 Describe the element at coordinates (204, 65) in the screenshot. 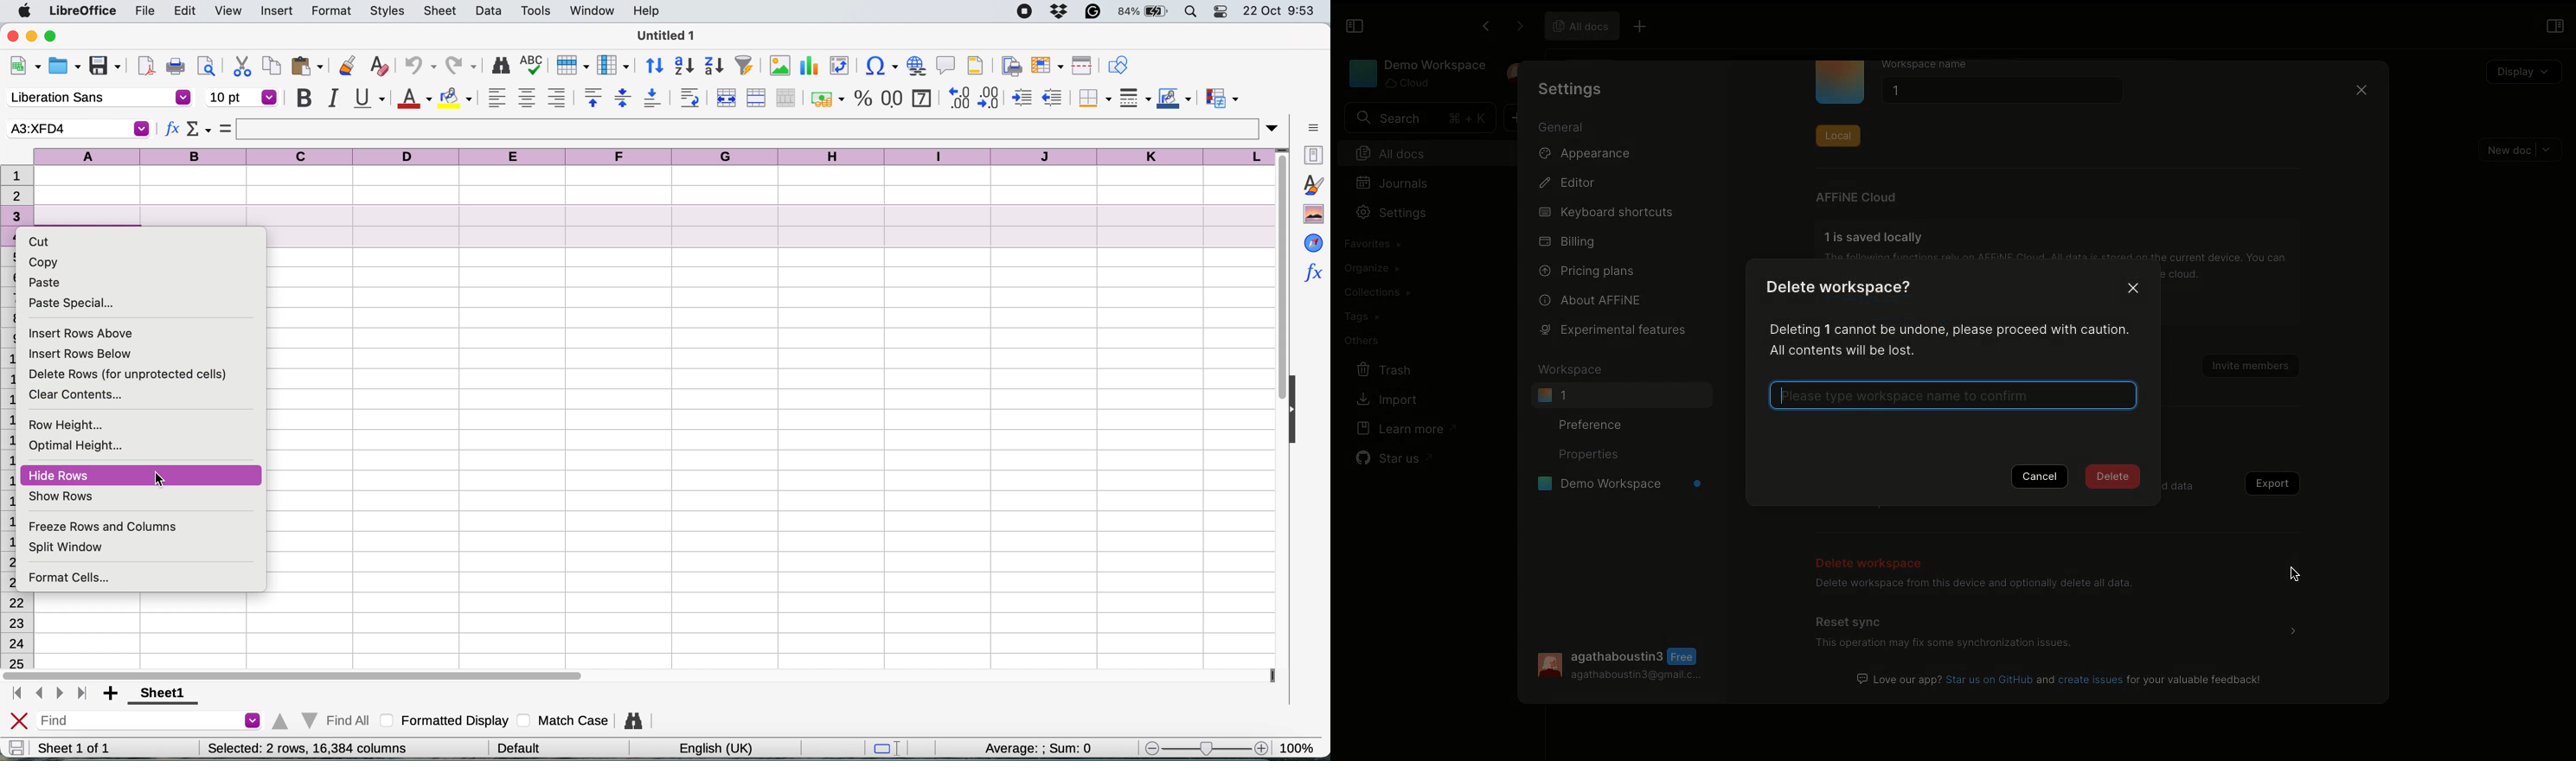

I see `print preview` at that location.